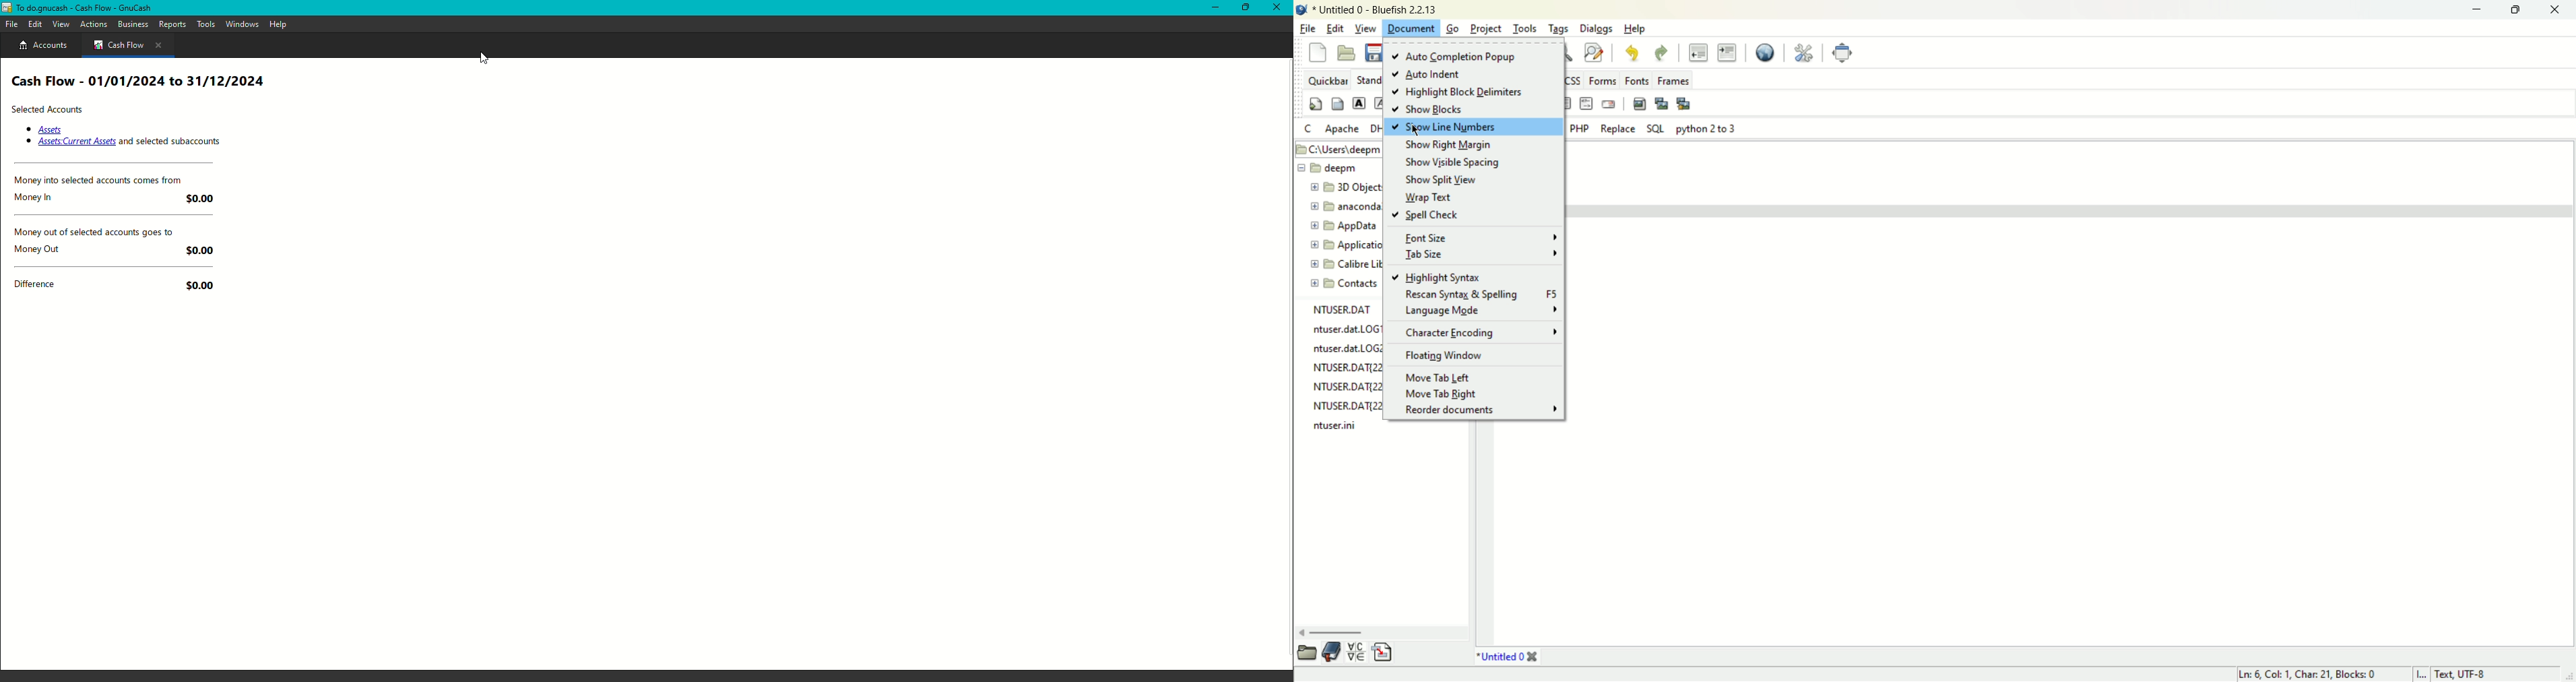 The width and height of the screenshot is (2576, 700). I want to click on charmap, so click(1356, 652).